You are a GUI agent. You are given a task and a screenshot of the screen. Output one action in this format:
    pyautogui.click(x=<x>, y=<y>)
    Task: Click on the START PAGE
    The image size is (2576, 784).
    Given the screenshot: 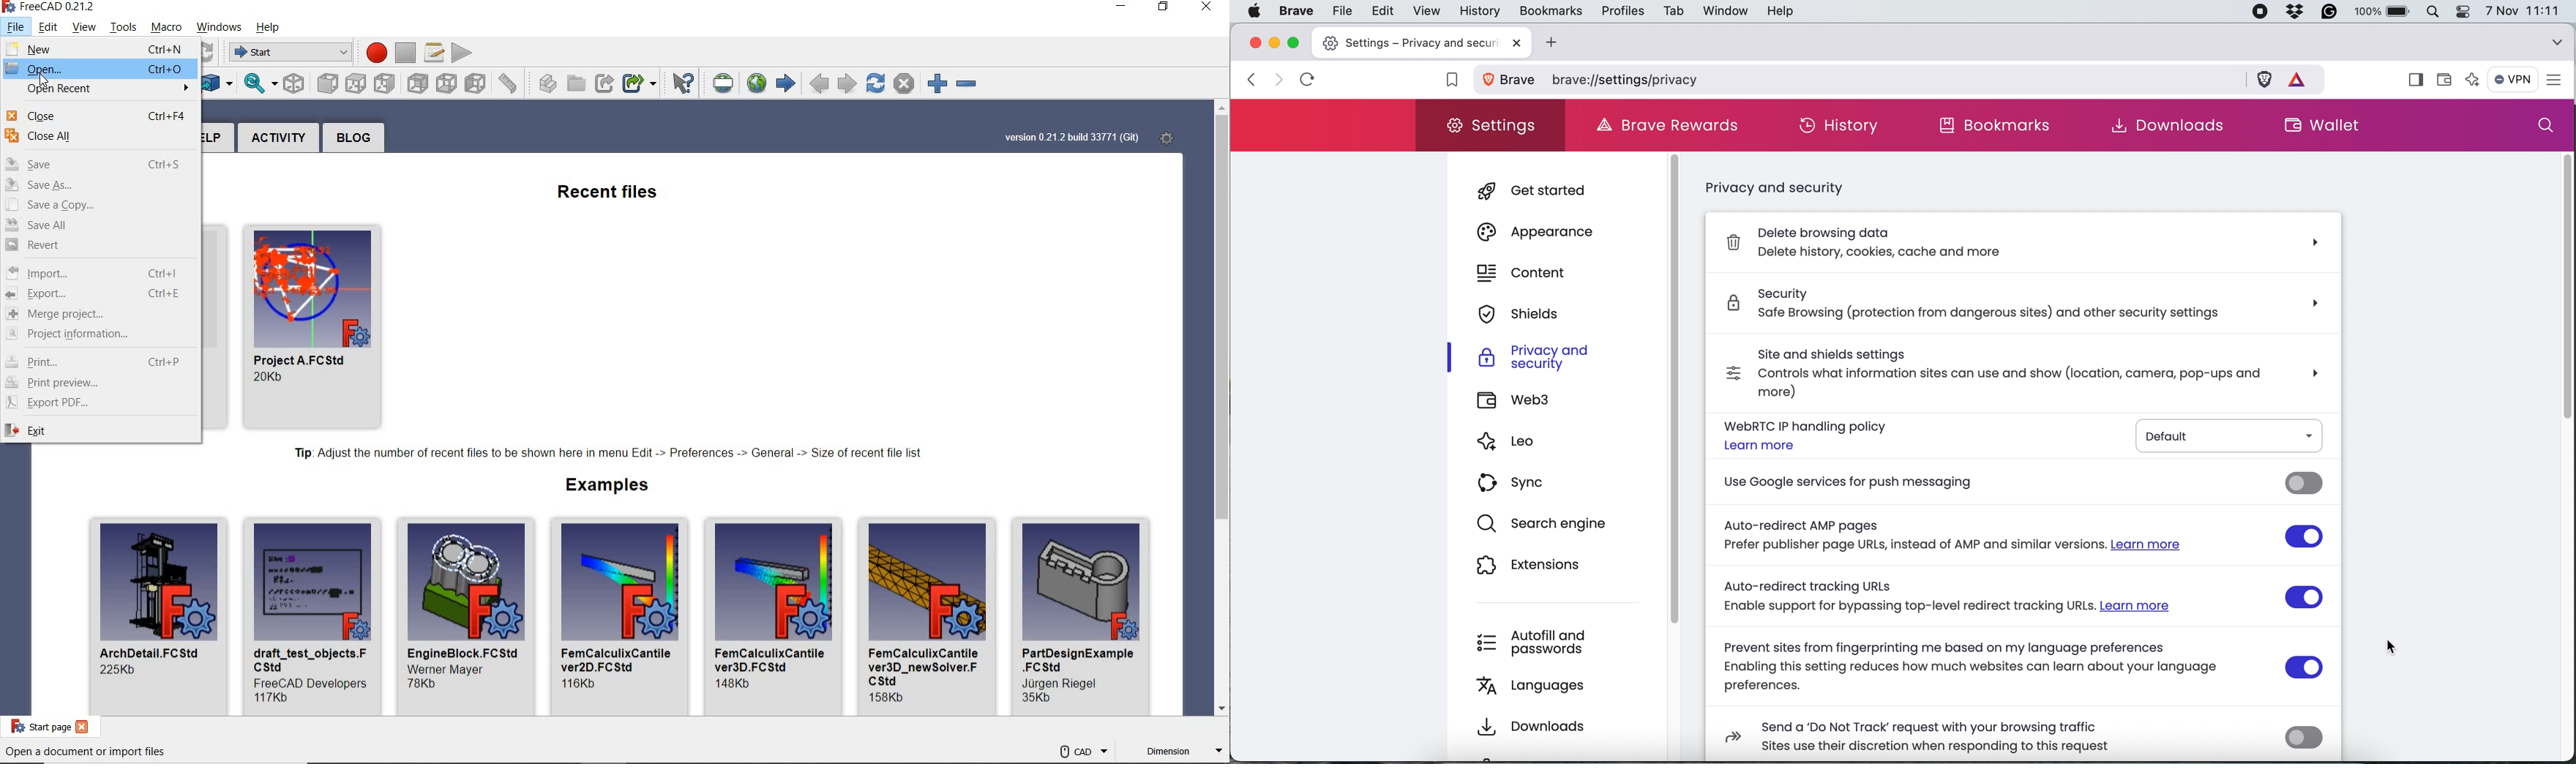 What is the action you would take?
    pyautogui.click(x=785, y=84)
    